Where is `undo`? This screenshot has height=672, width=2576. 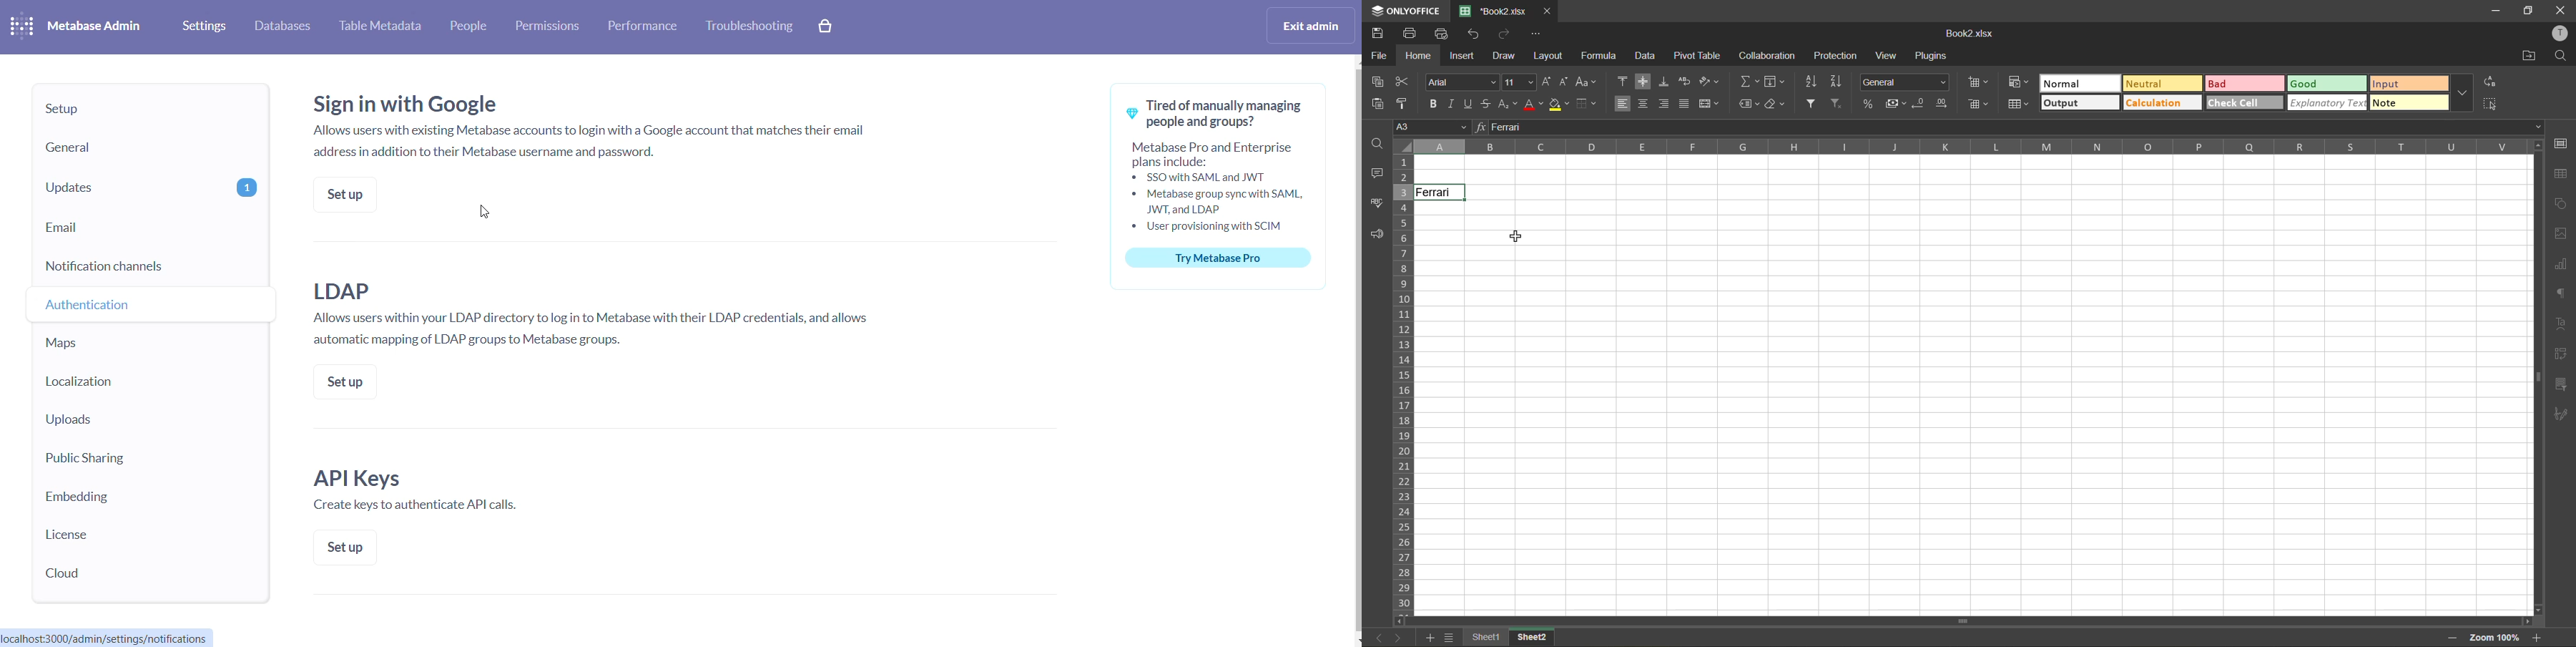 undo is located at coordinates (1474, 35).